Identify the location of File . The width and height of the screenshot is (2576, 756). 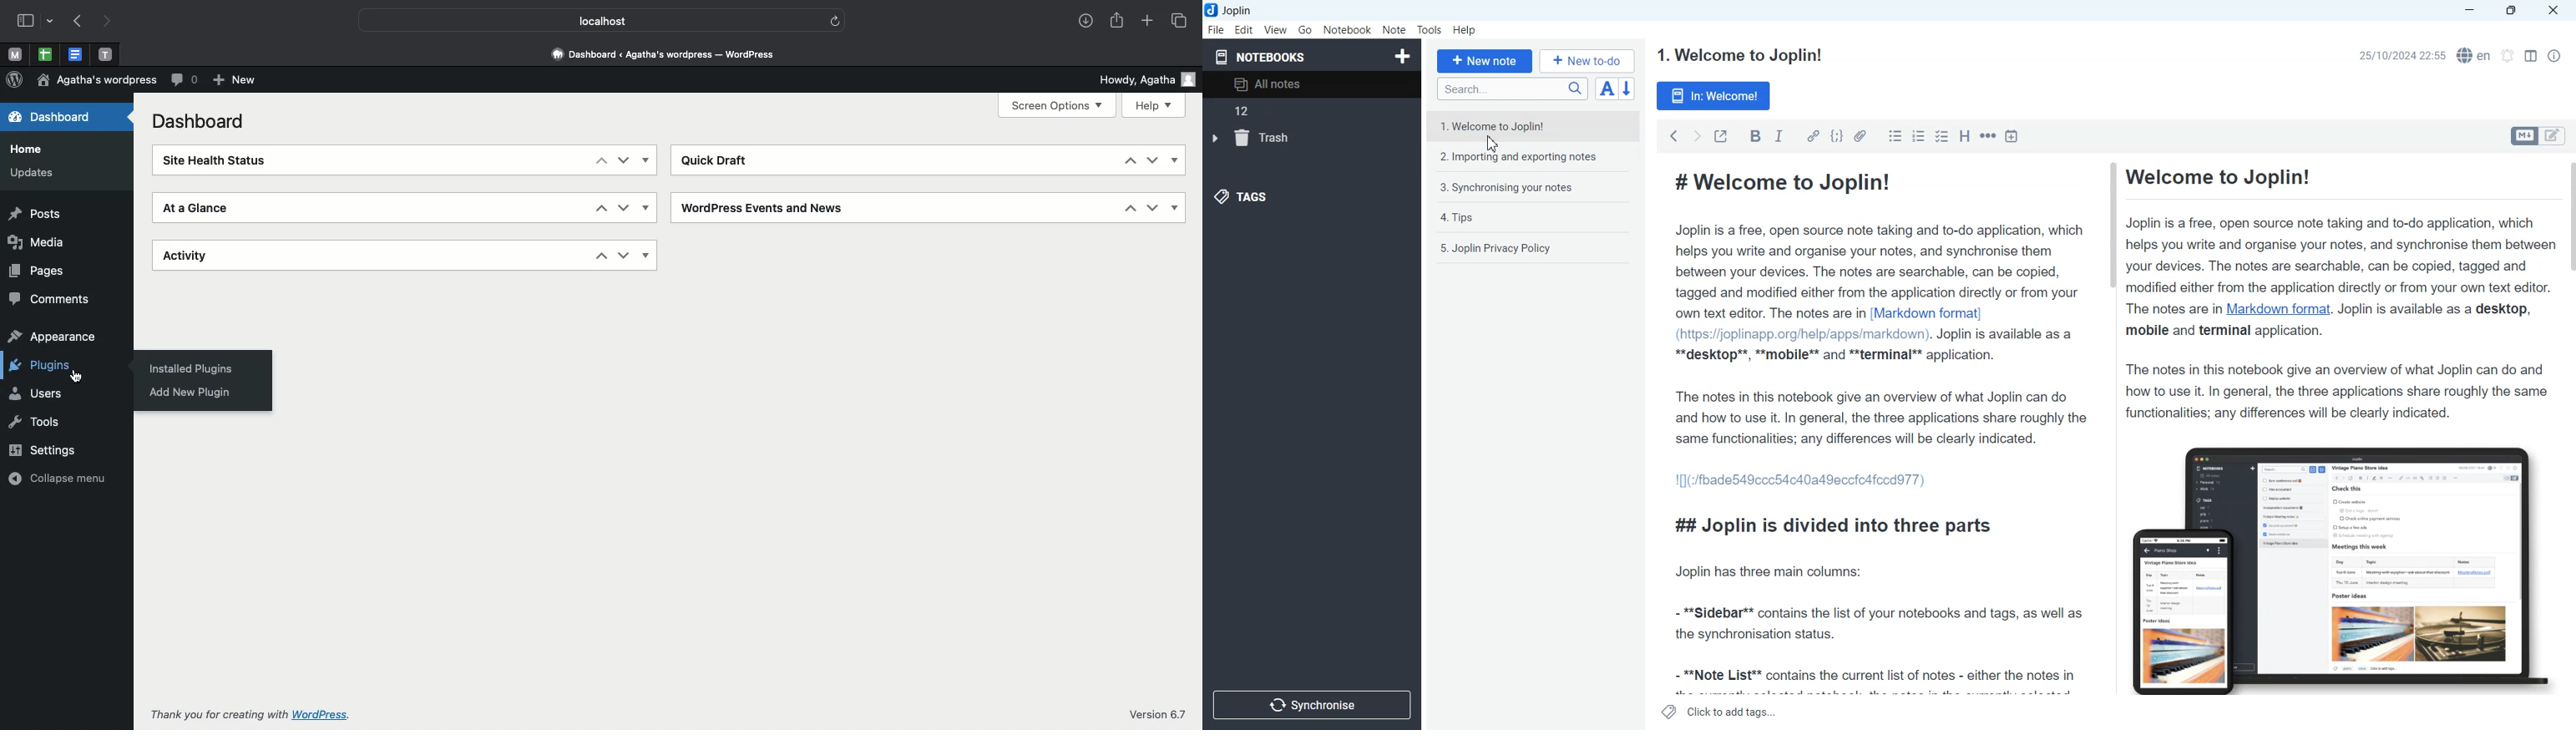
(1215, 29).